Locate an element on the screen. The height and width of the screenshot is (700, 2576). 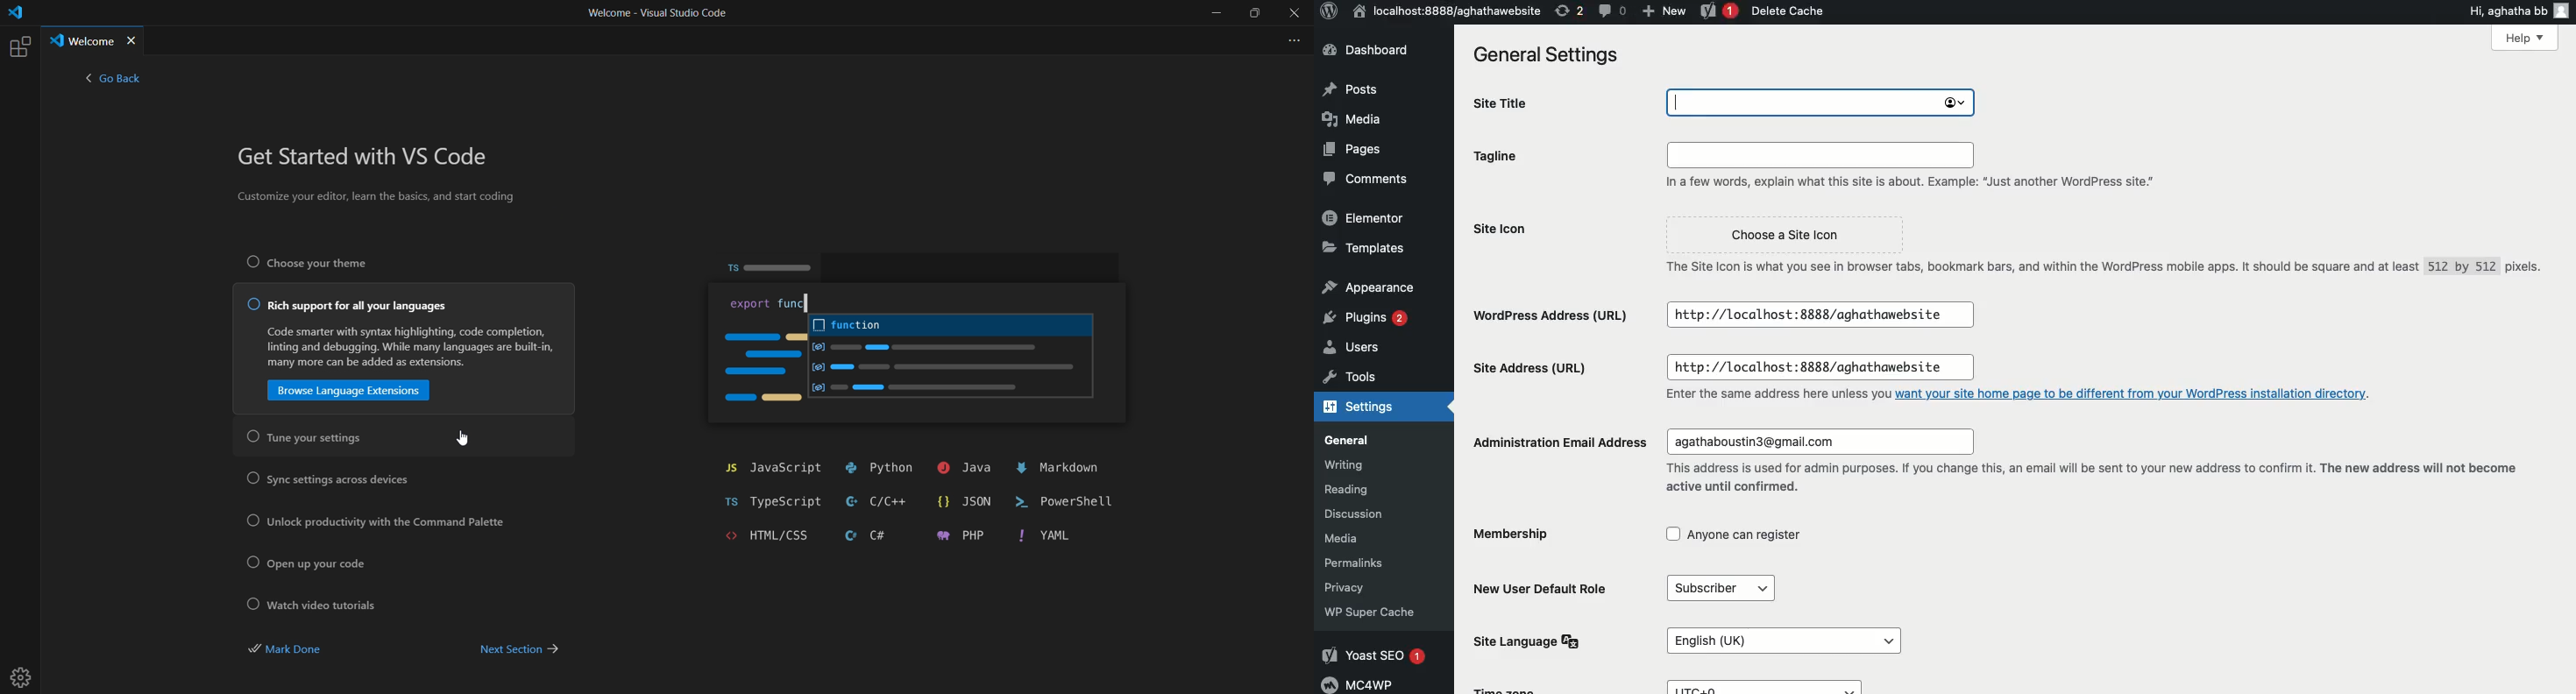
Writing is located at coordinates (1343, 466).